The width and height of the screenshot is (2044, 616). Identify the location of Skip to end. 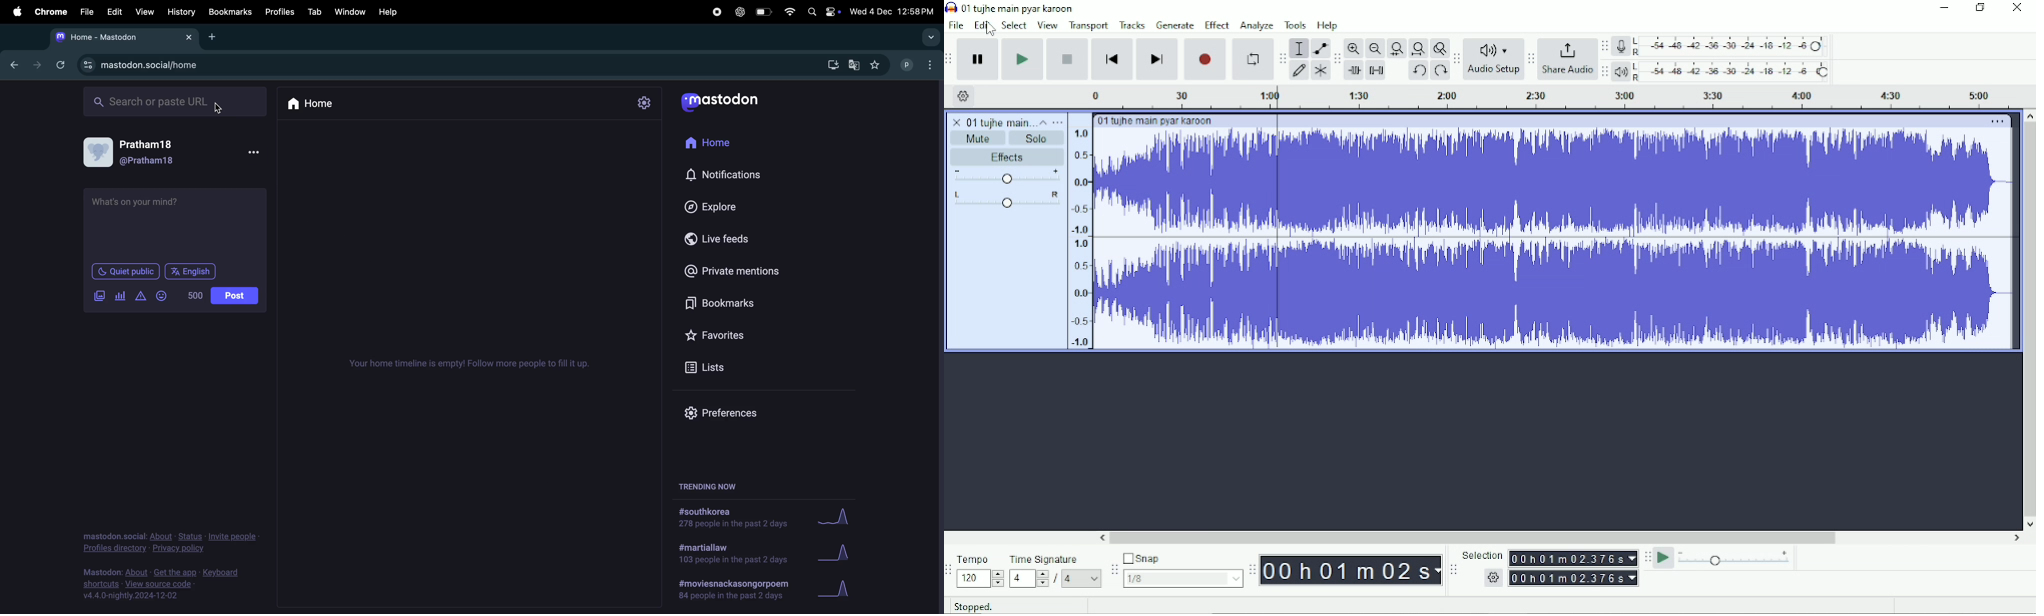
(1157, 59).